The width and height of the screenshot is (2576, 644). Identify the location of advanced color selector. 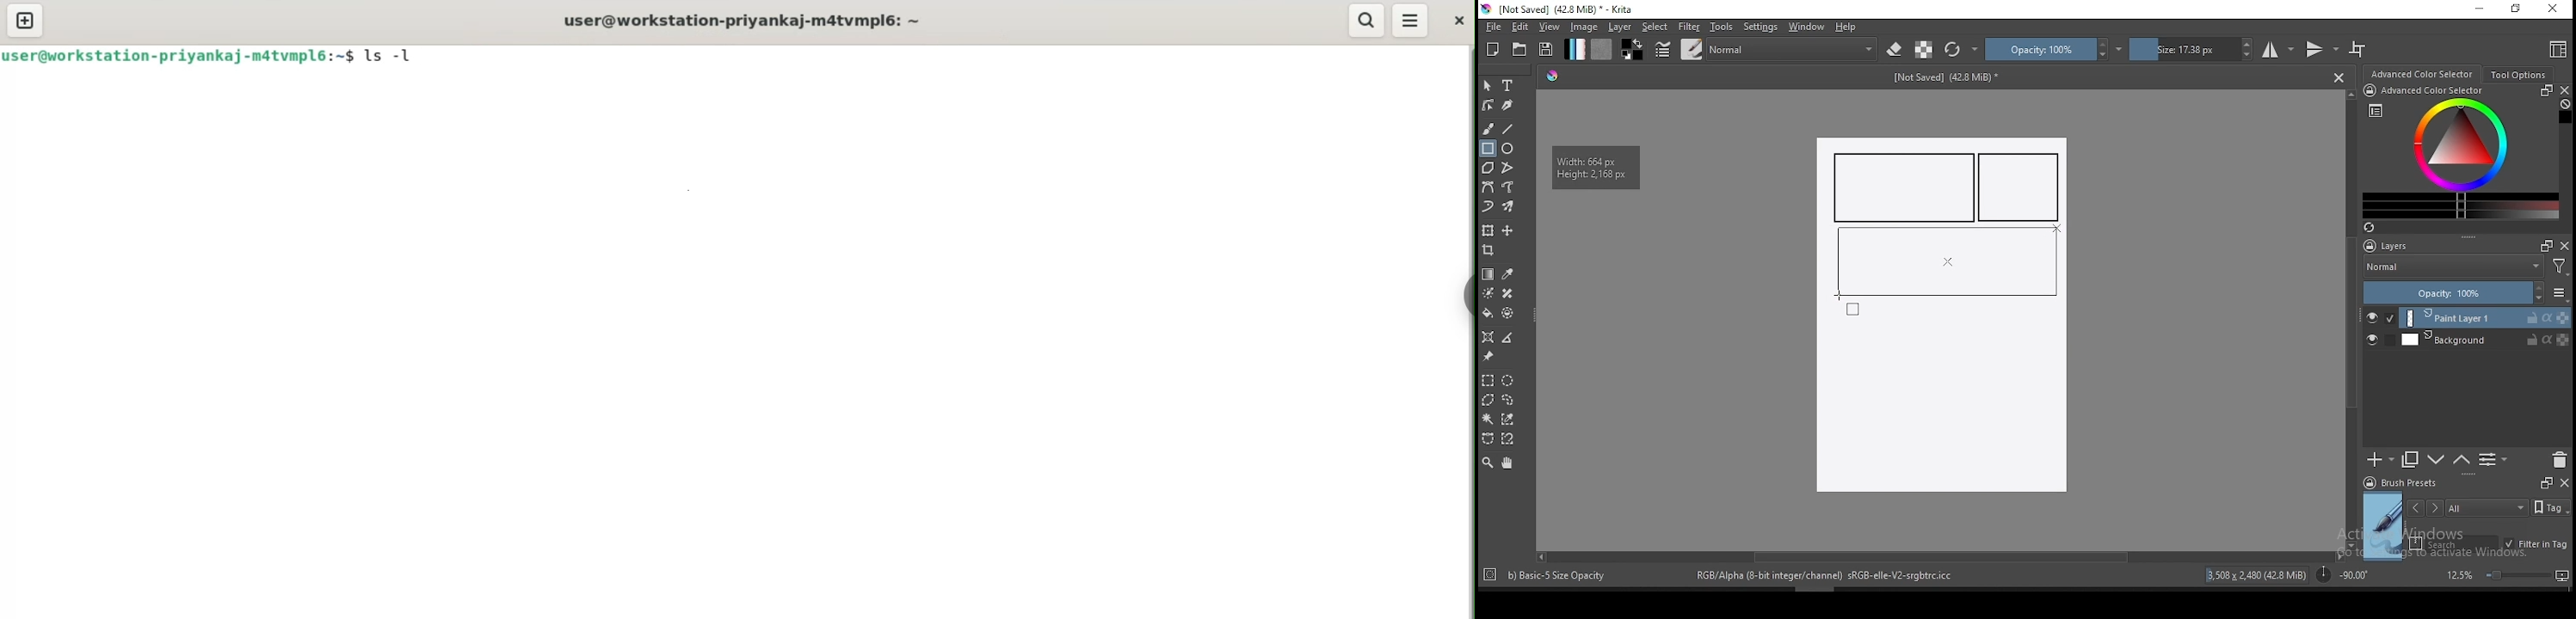
(2457, 151).